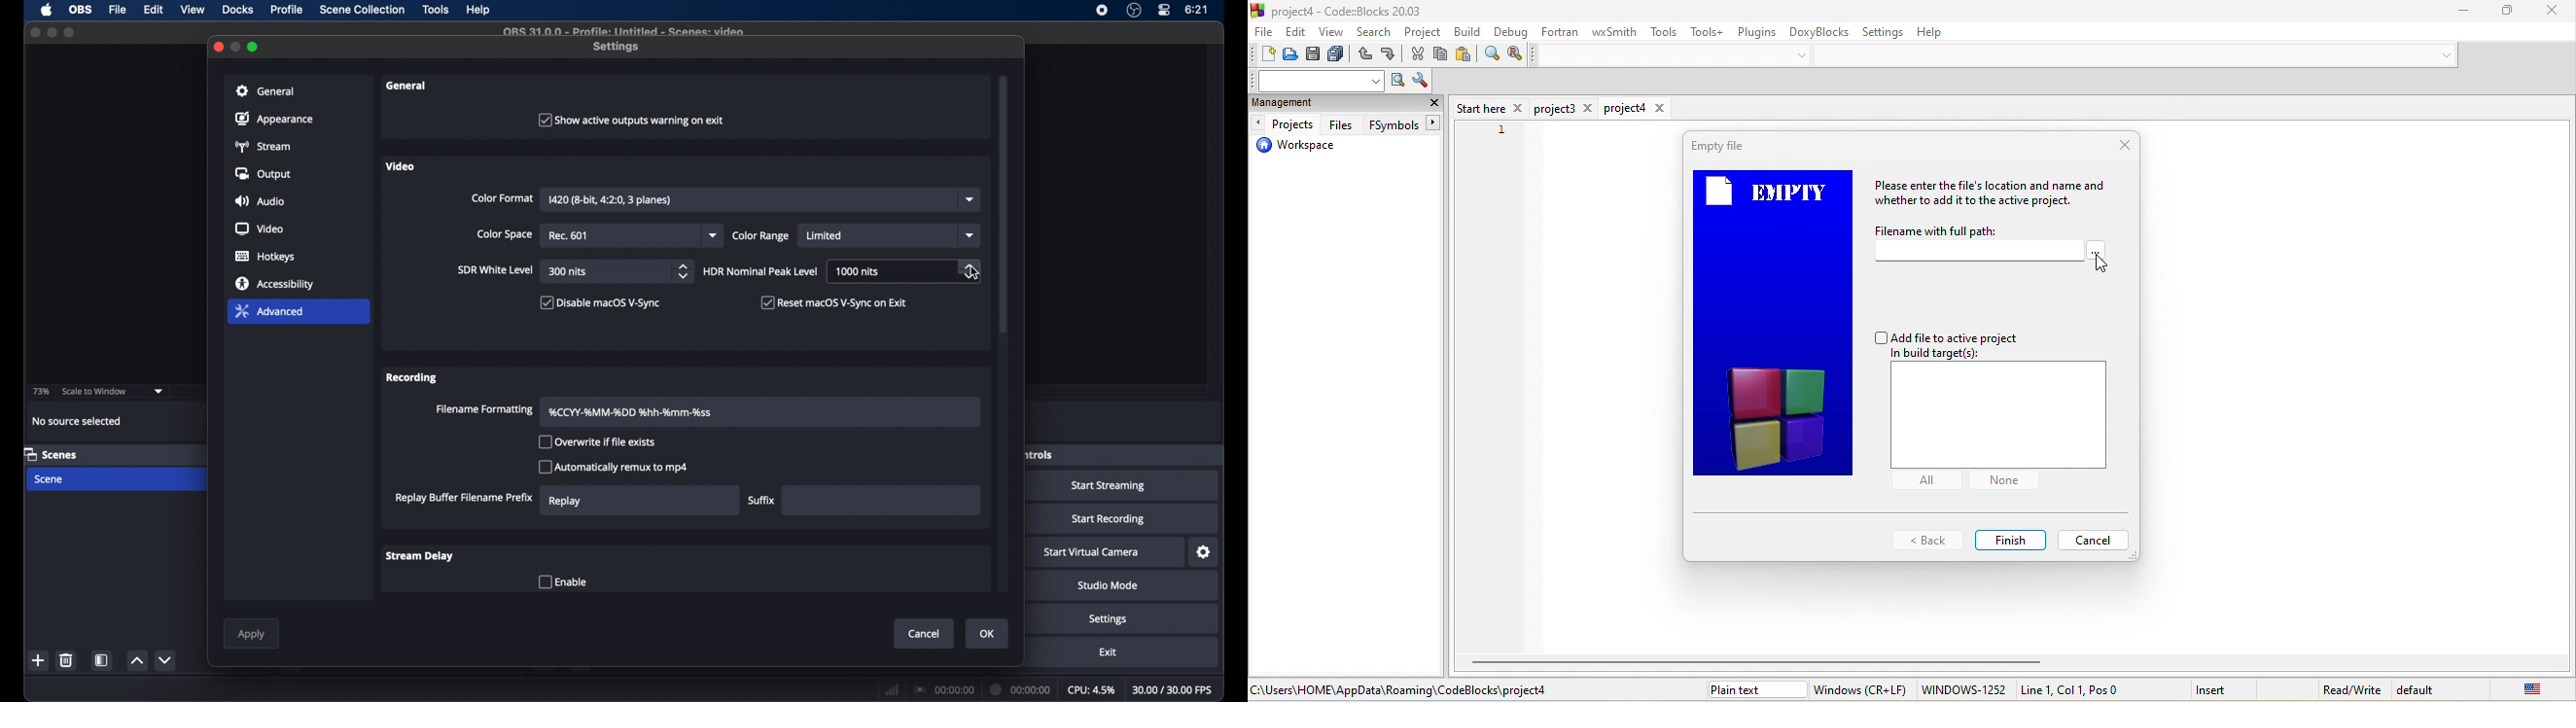 This screenshot has width=2576, height=728. Describe the element at coordinates (925, 634) in the screenshot. I see `cancel` at that location.